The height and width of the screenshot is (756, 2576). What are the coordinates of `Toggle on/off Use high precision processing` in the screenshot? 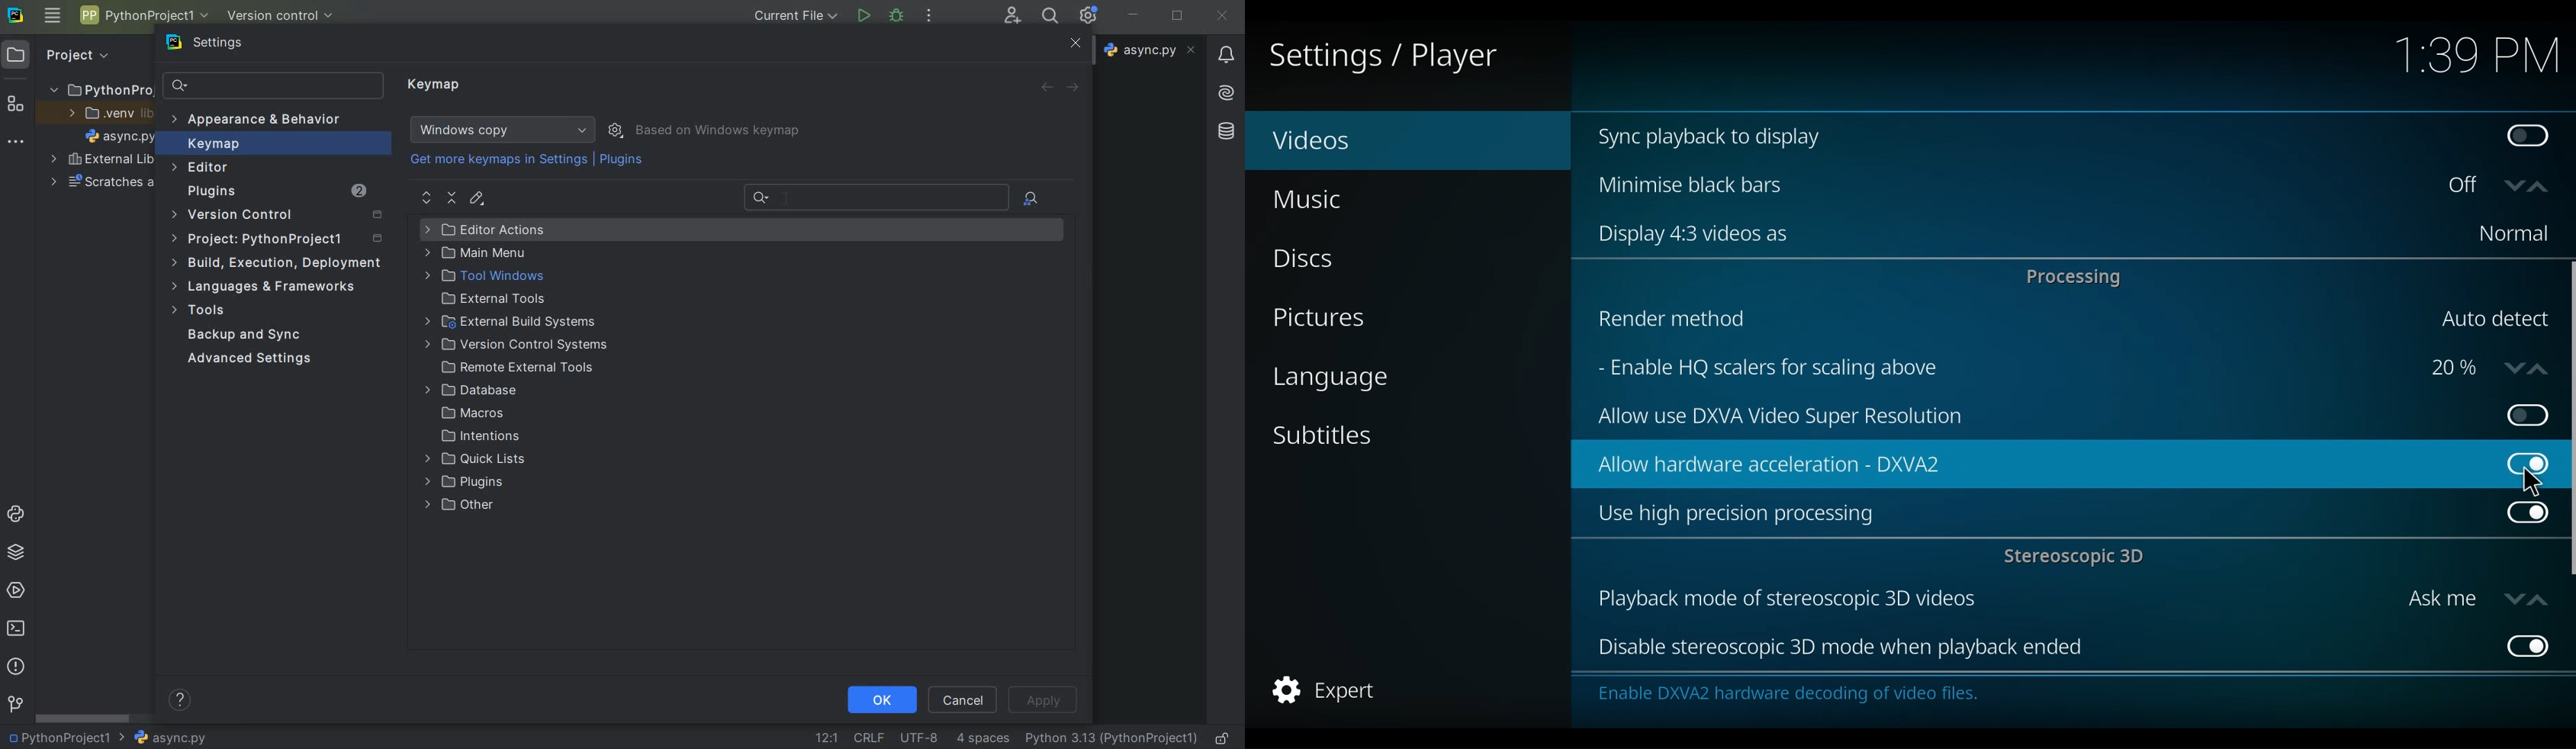 It's located at (2527, 515).